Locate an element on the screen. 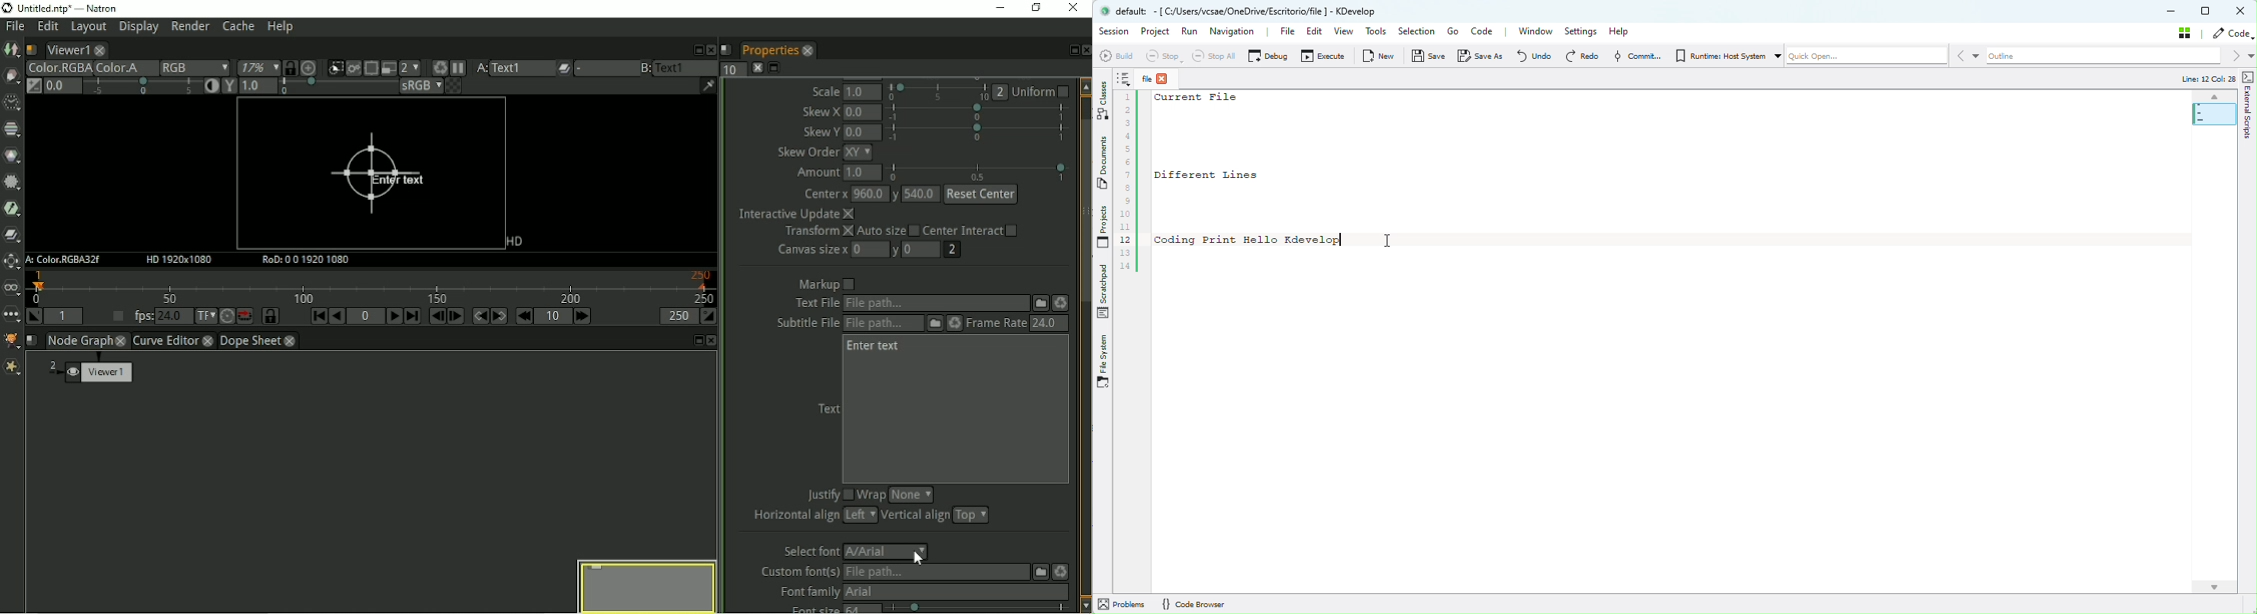 The height and width of the screenshot is (616, 2268). Redo is located at coordinates (1583, 57).